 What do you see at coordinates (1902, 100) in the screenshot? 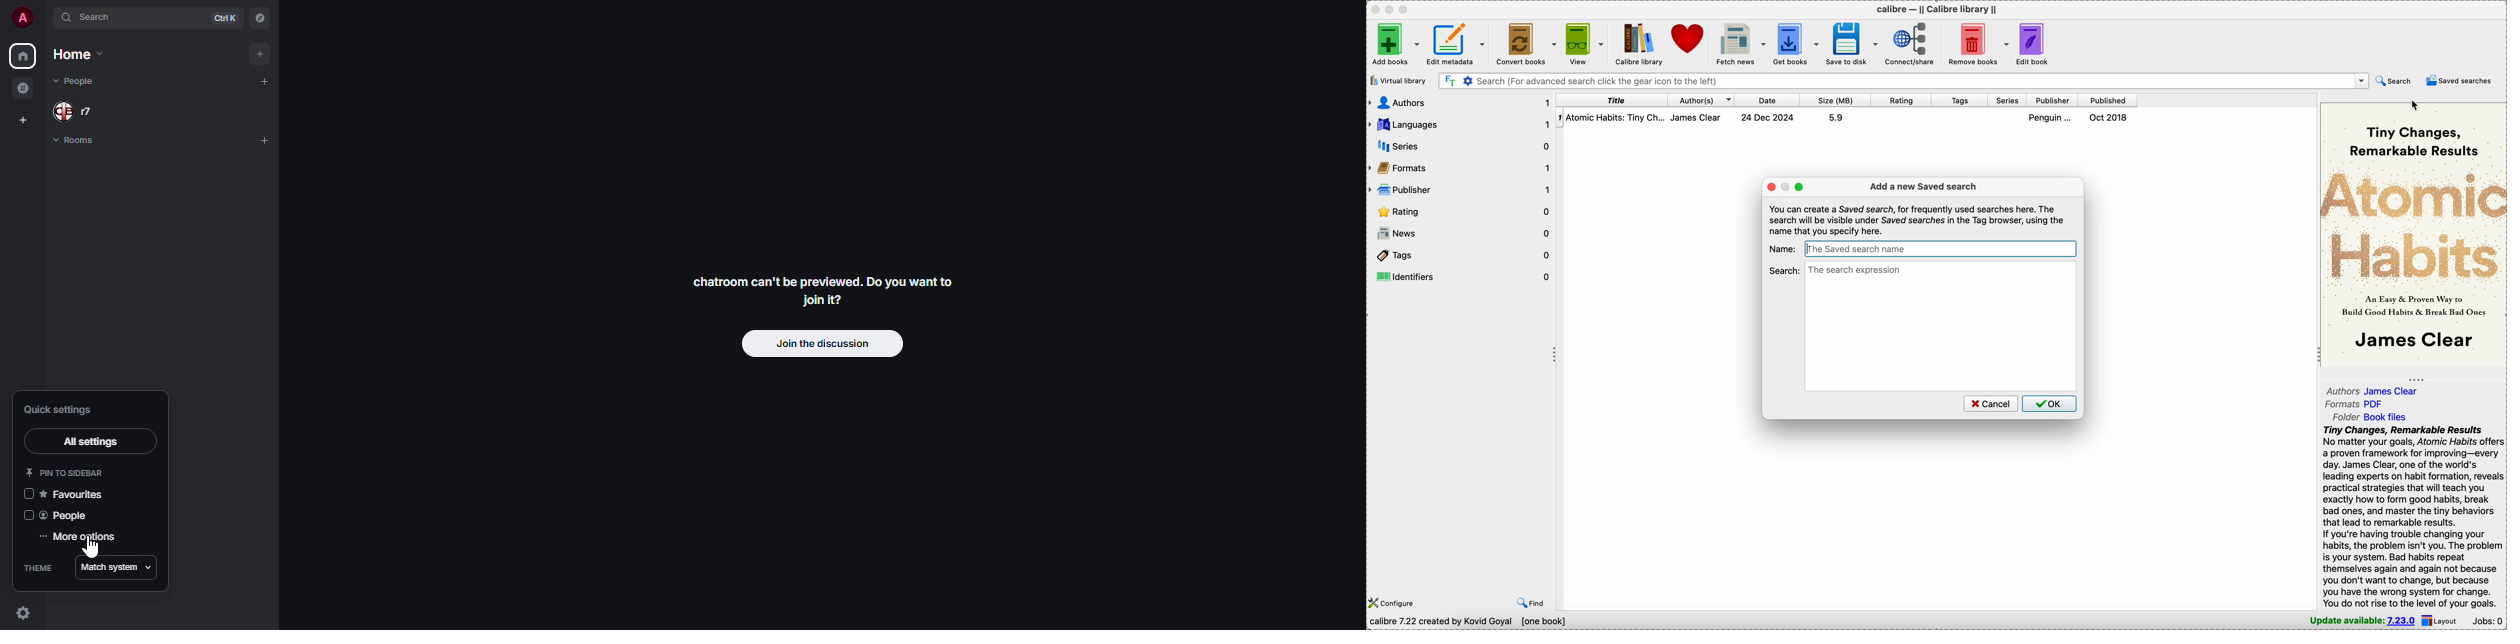
I see `rating` at bounding box center [1902, 100].